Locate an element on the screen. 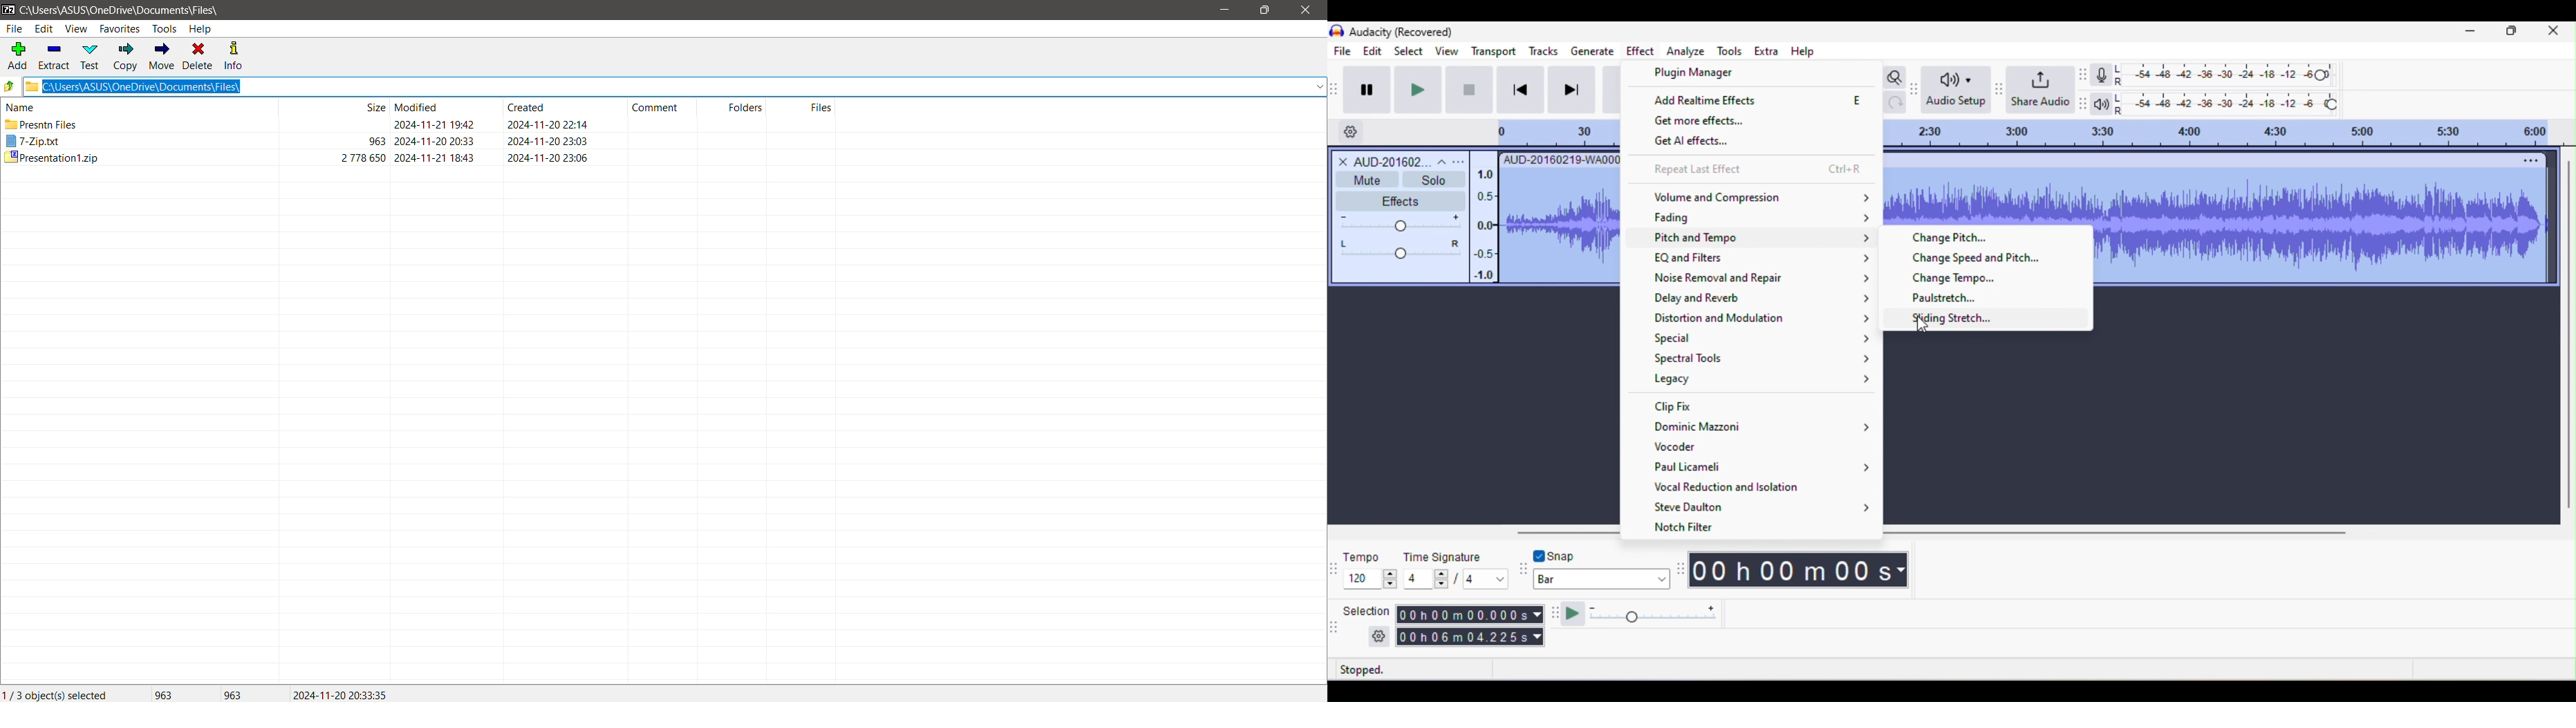 The width and height of the screenshot is (2576, 728). horizontal scroll bar is located at coordinates (1565, 532).